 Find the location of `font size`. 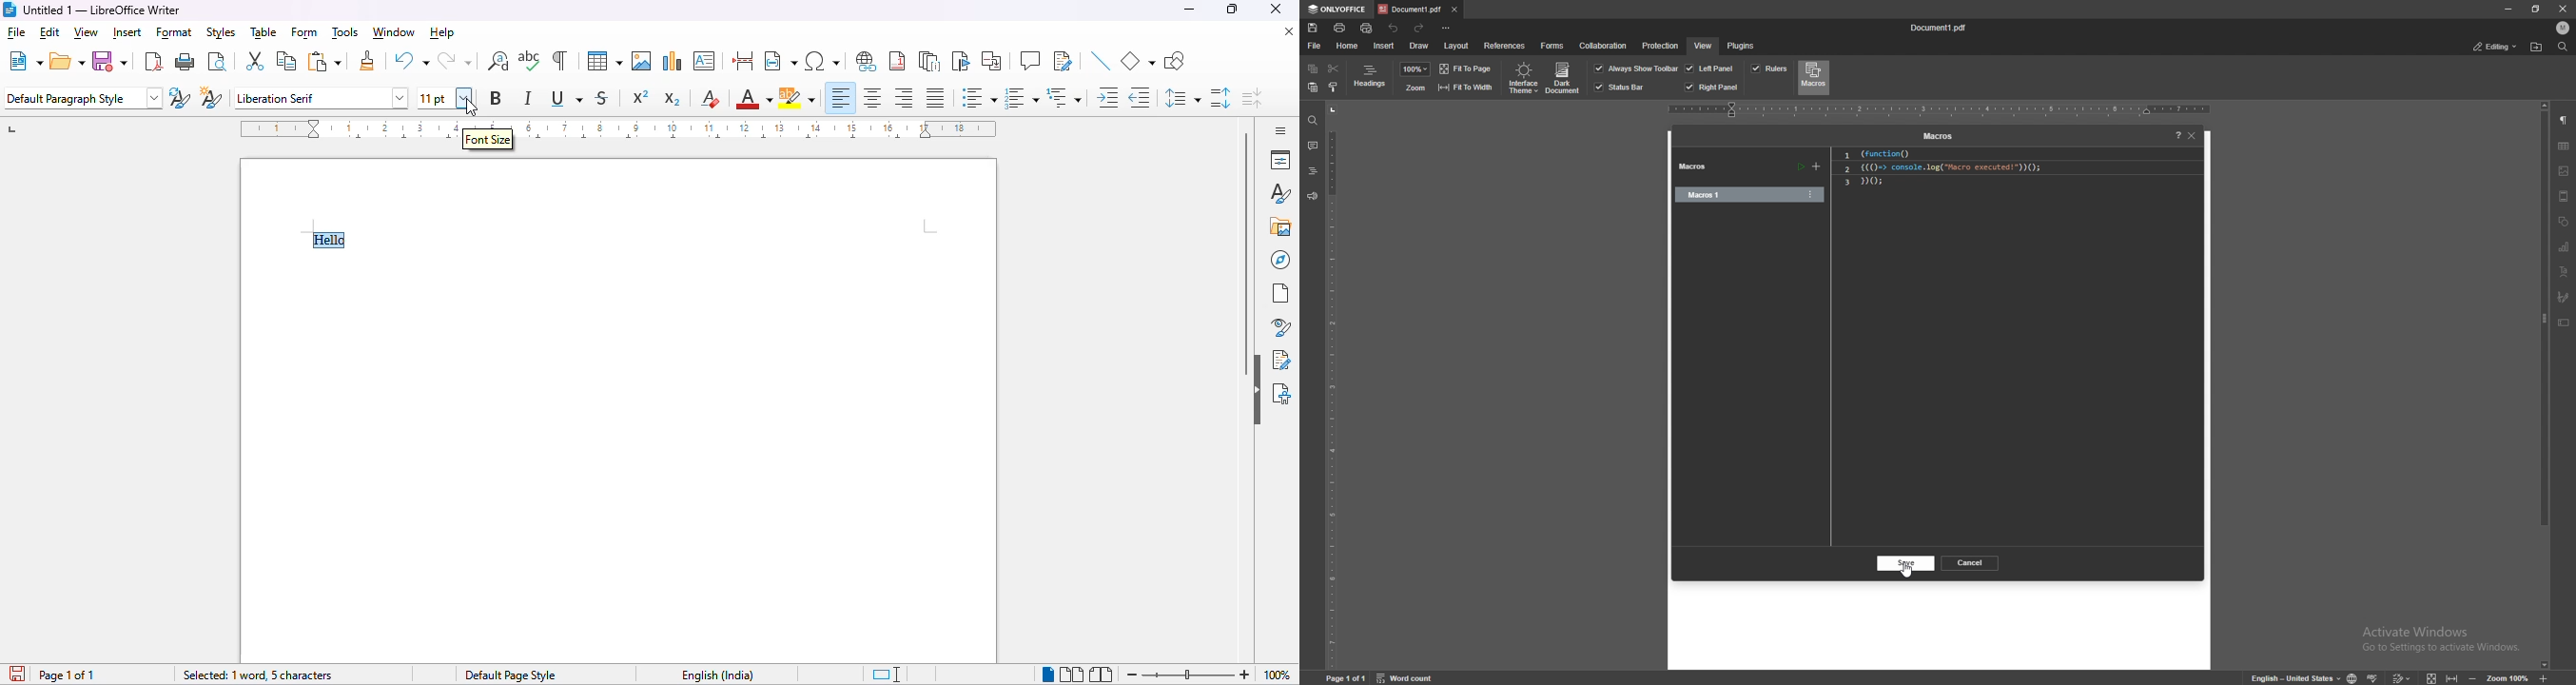

font size is located at coordinates (446, 98).